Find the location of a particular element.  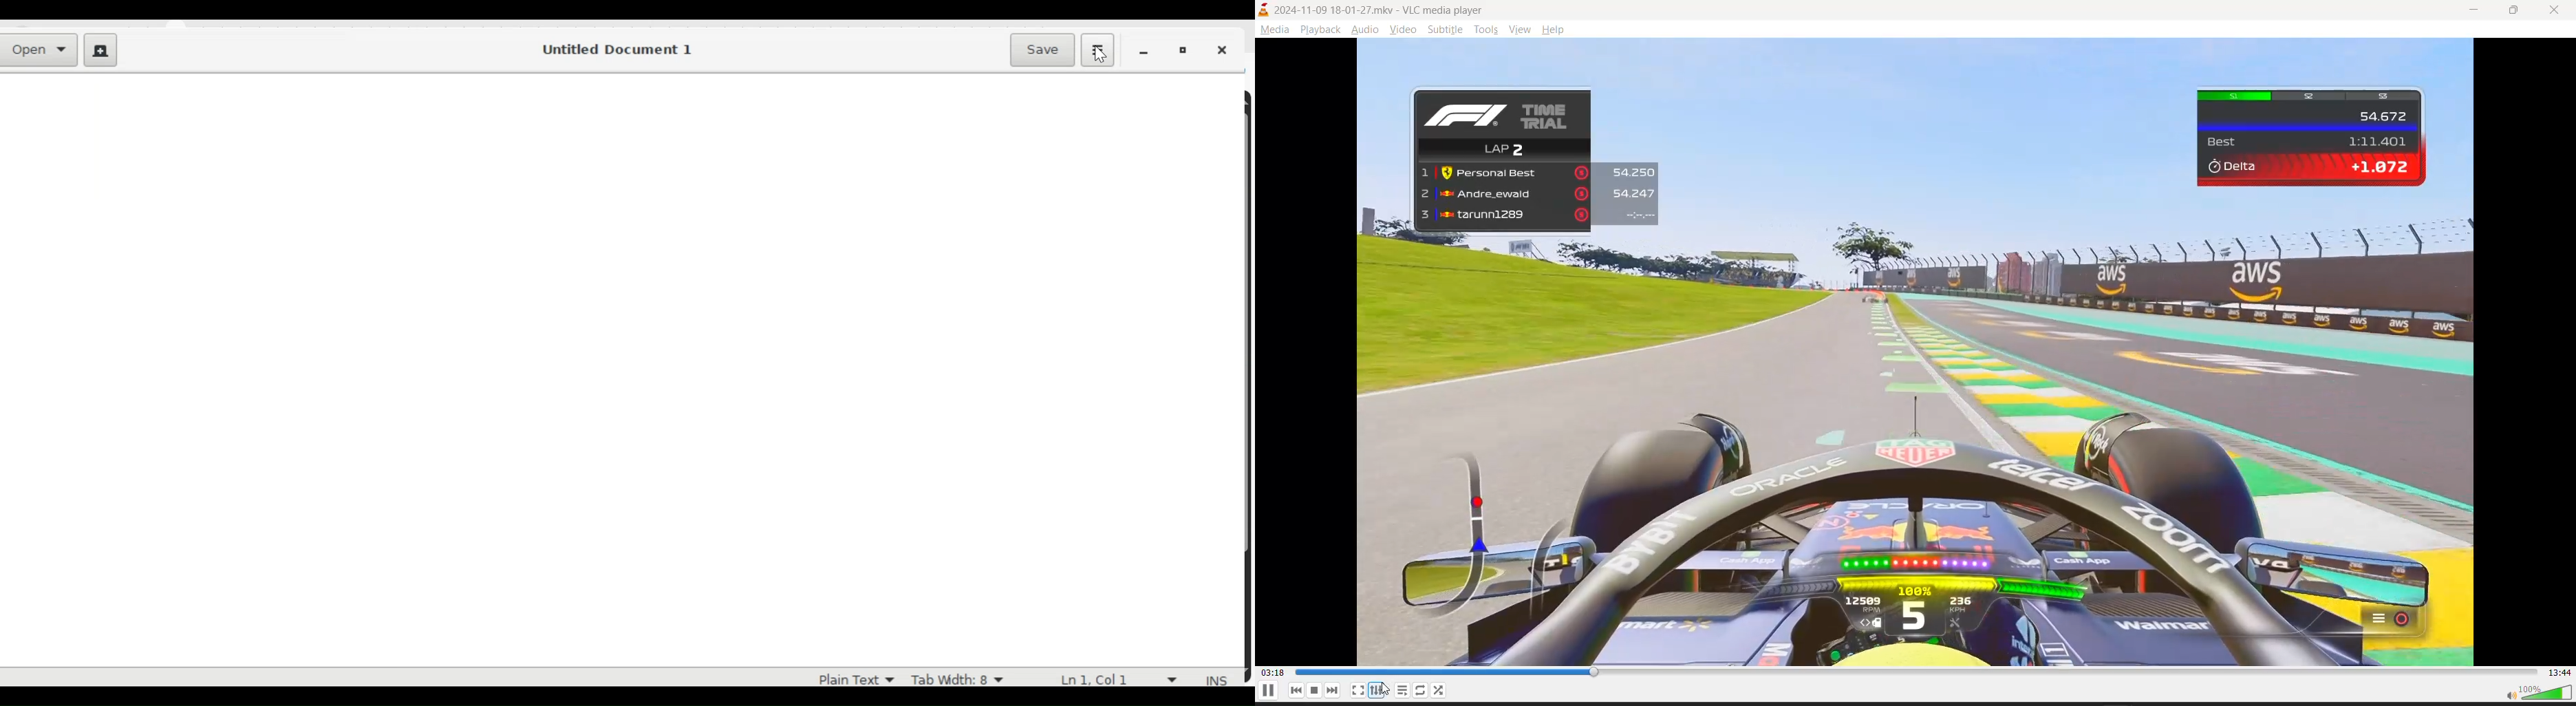

help is located at coordinates (1556, 28).